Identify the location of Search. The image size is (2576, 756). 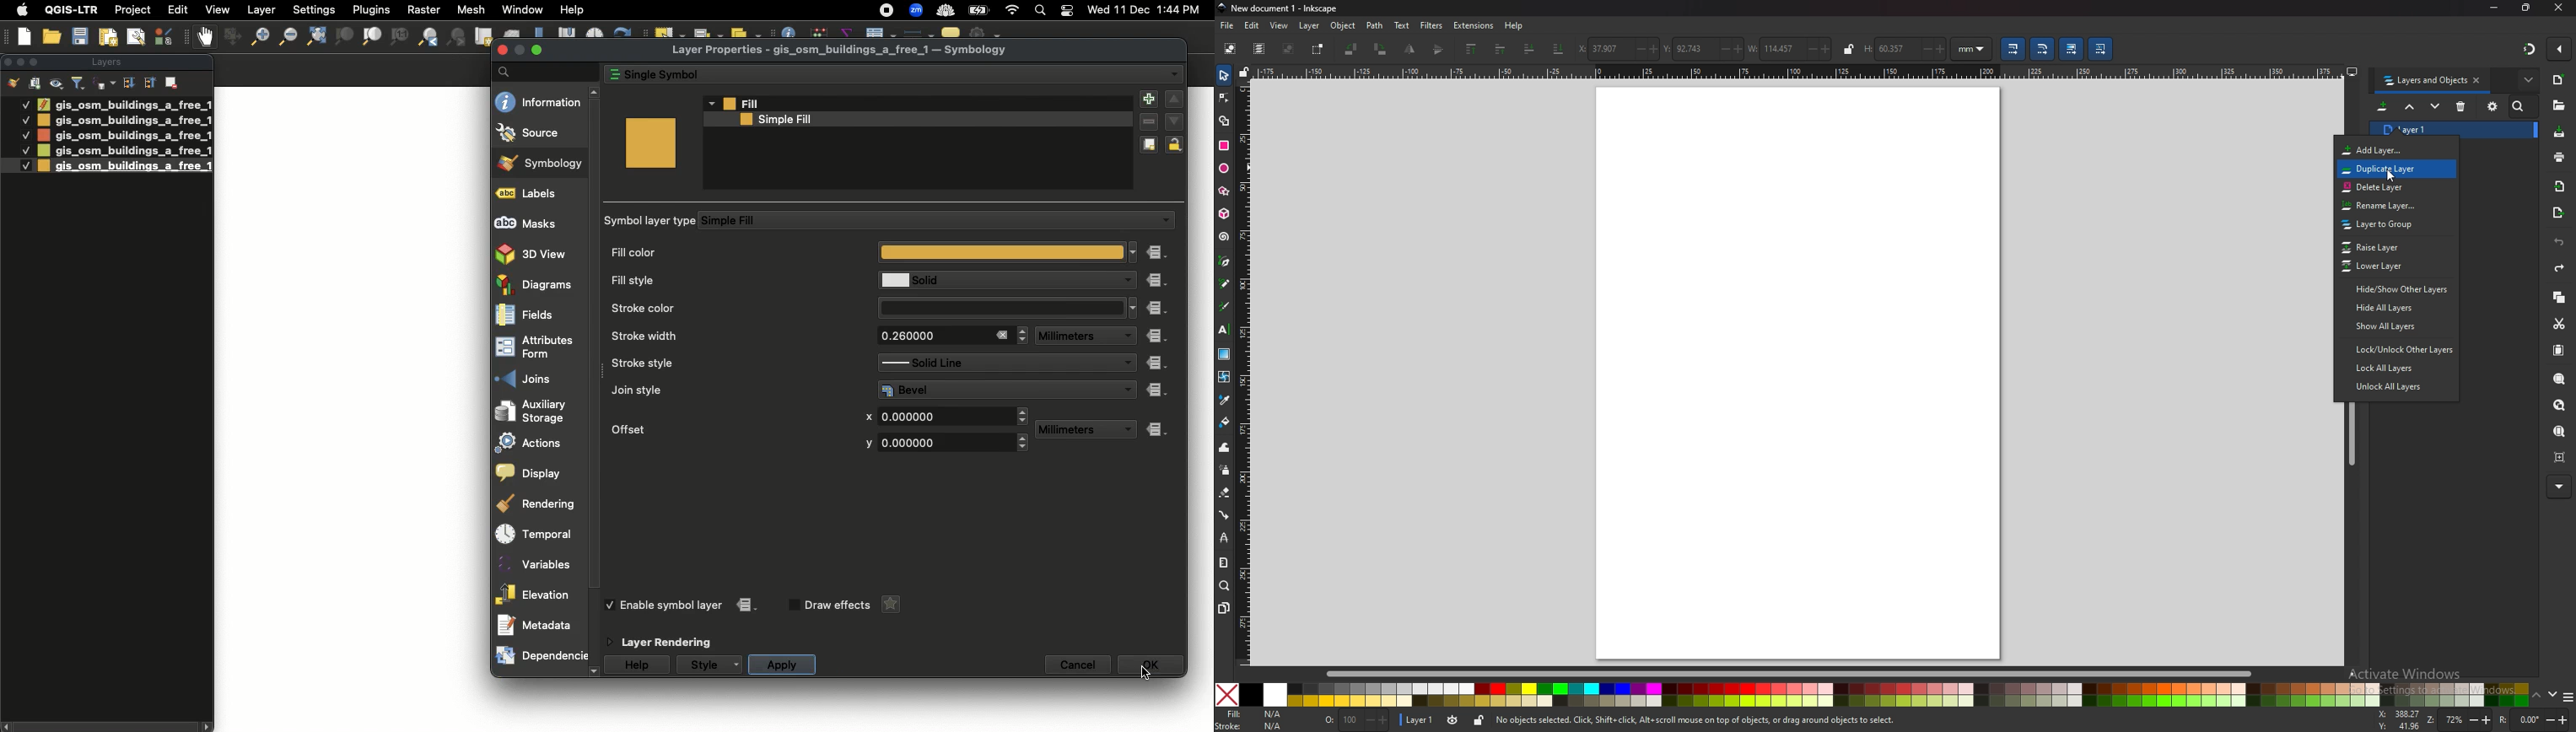
(1038, 12).